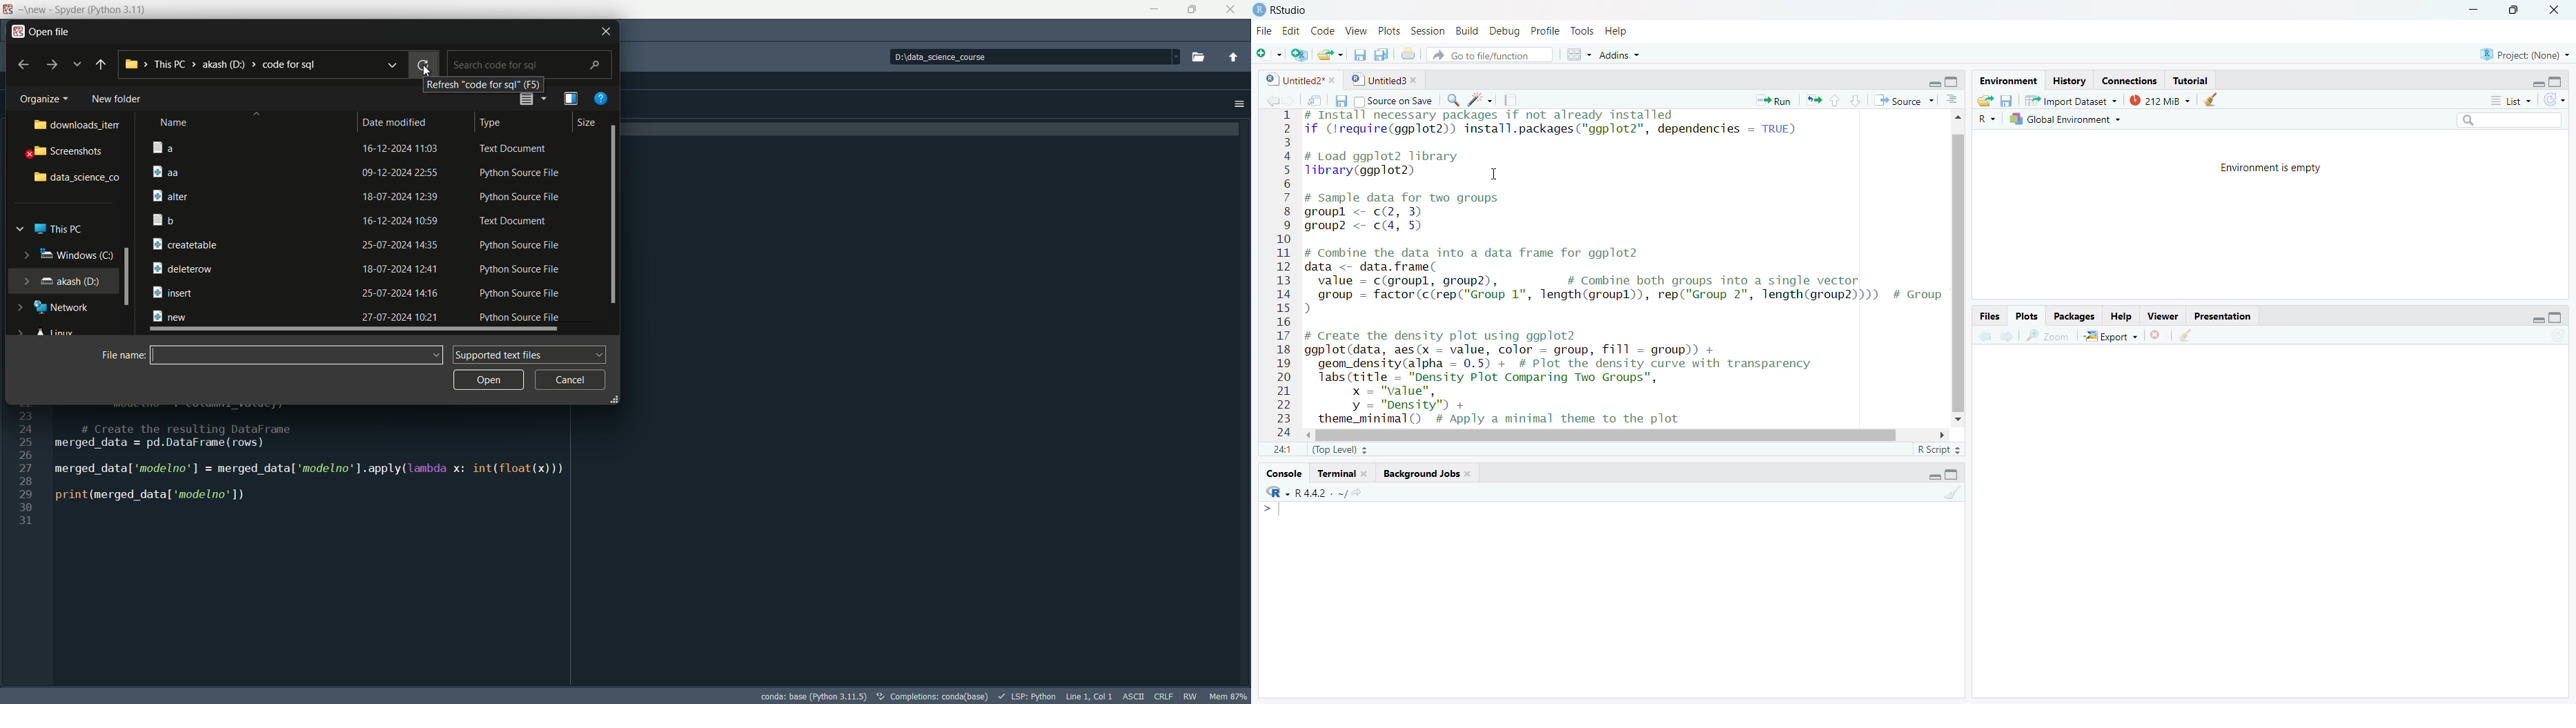  What do you see at coordinates (1280, 449) in the screenshot?
I see `1 1` at bounding box center [1280, 449].